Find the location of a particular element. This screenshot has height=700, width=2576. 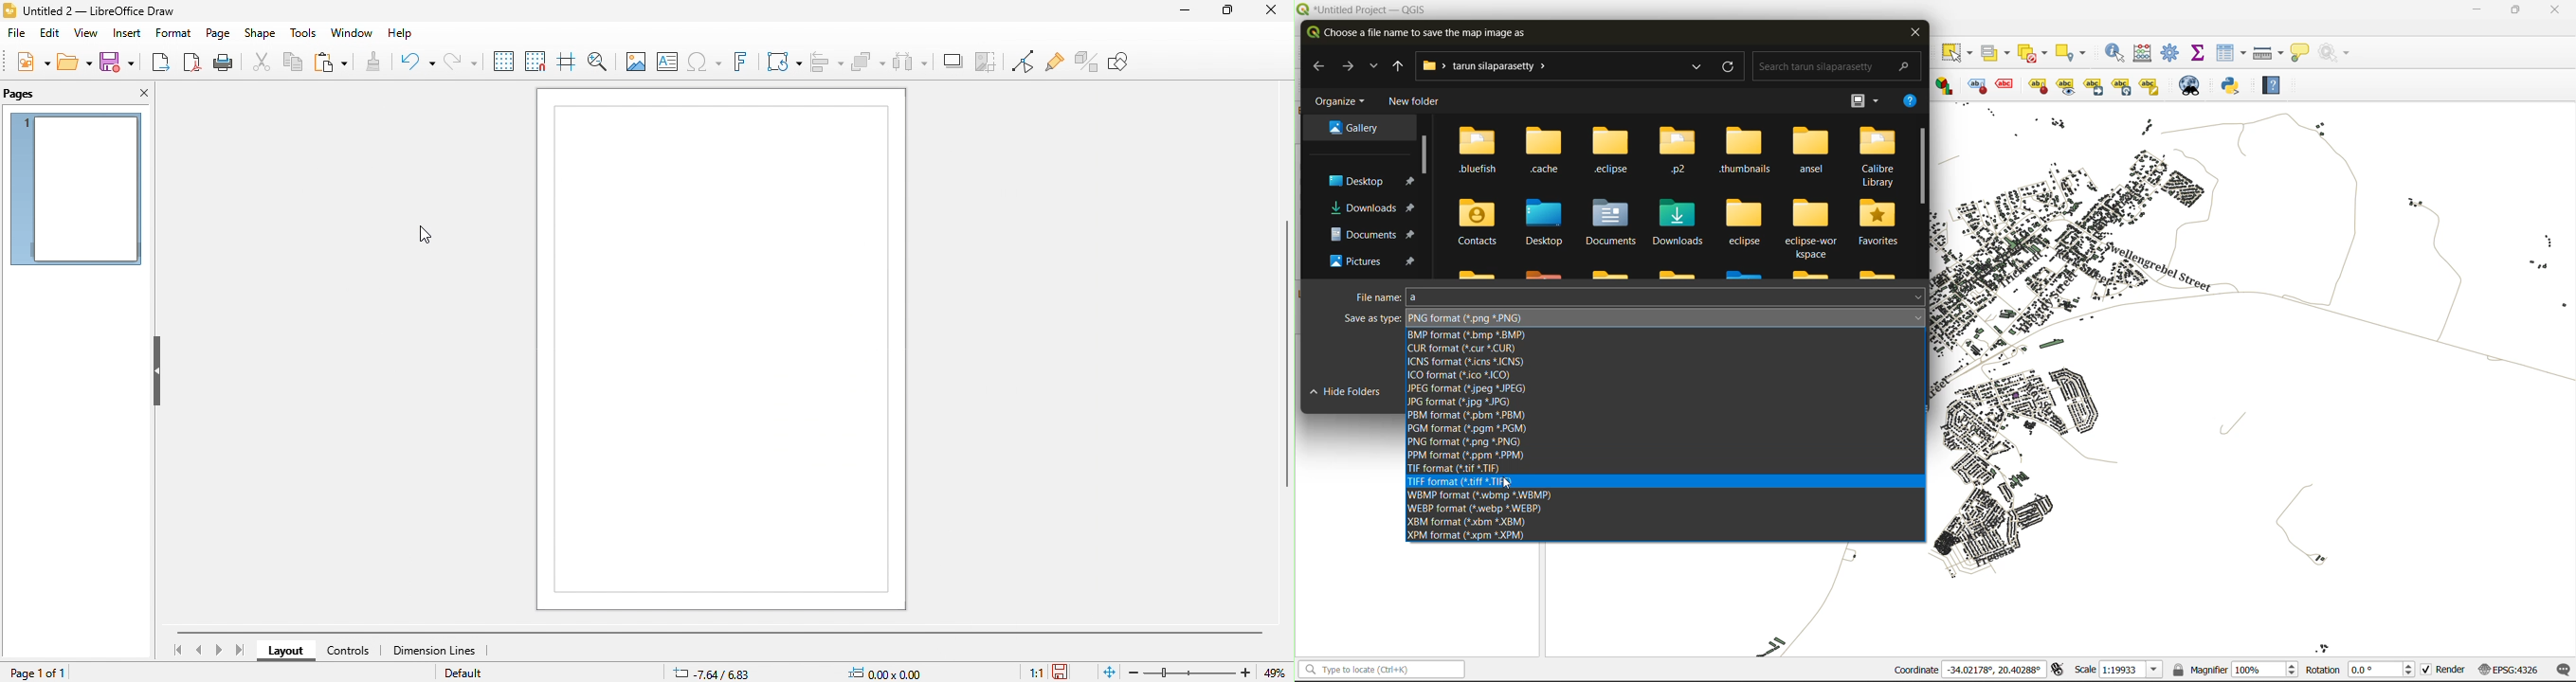

toggle extrusions is located at coordinates (1087, 62).